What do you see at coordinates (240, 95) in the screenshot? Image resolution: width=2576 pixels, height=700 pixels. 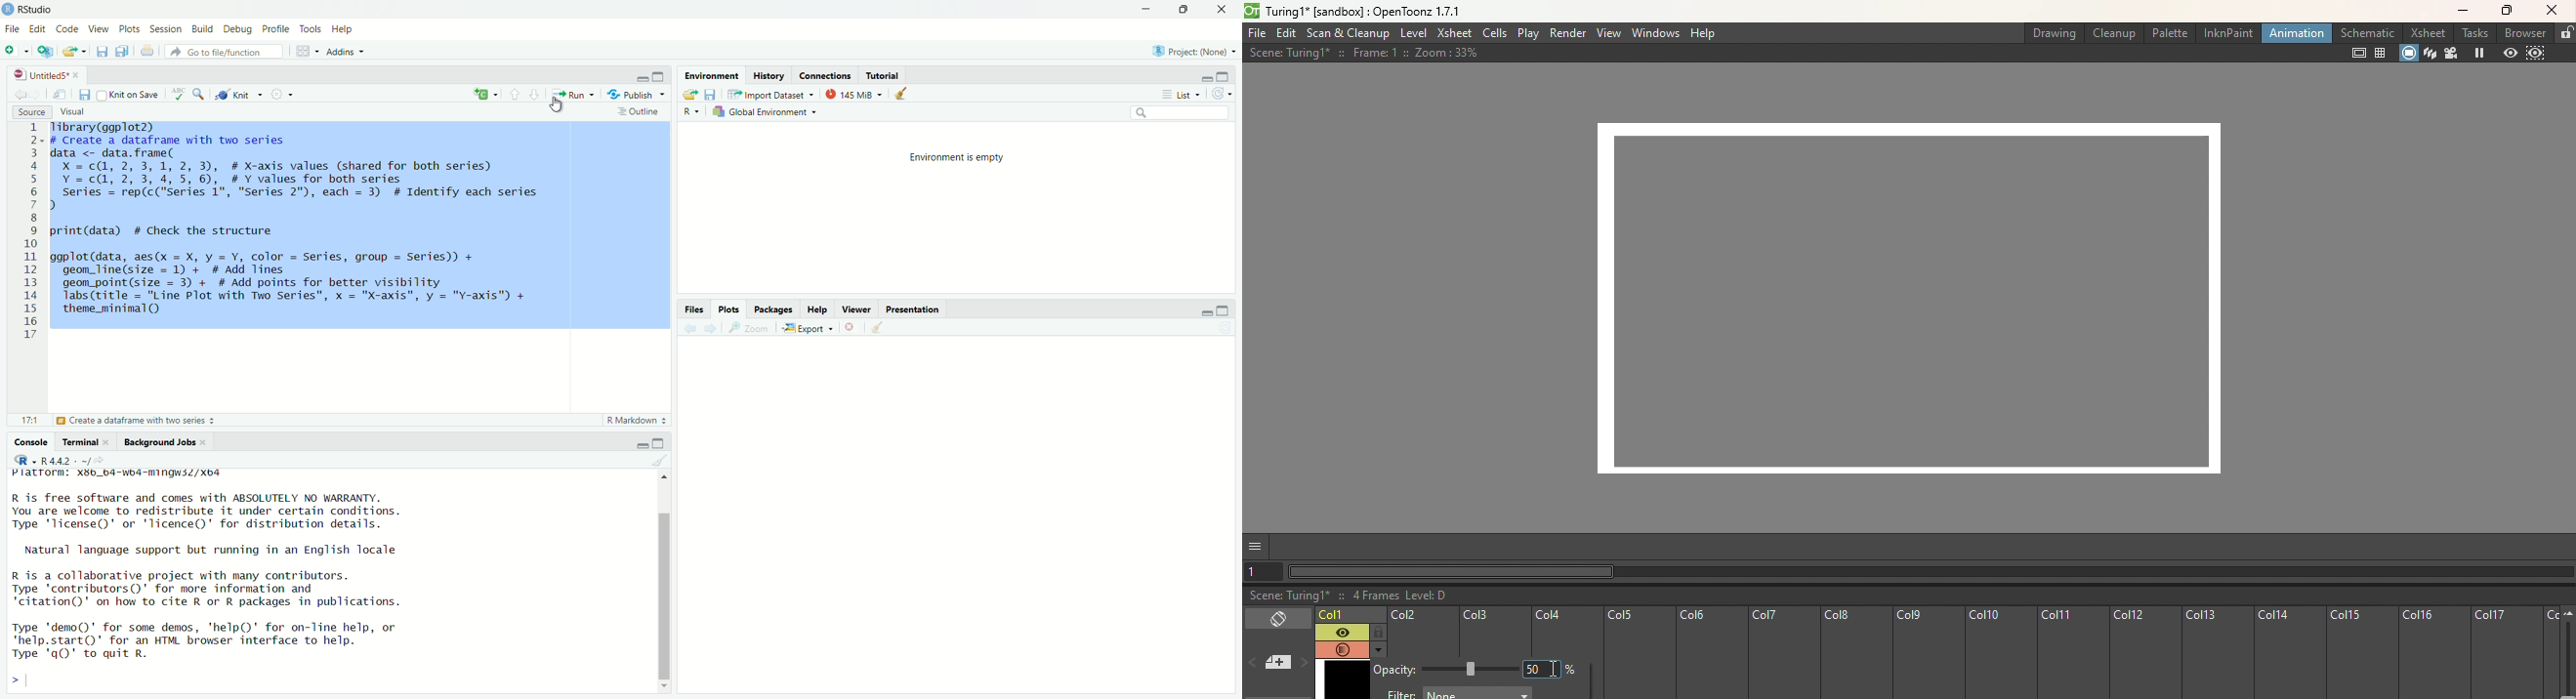 I see `Knit` at bounding box center [240, 95].